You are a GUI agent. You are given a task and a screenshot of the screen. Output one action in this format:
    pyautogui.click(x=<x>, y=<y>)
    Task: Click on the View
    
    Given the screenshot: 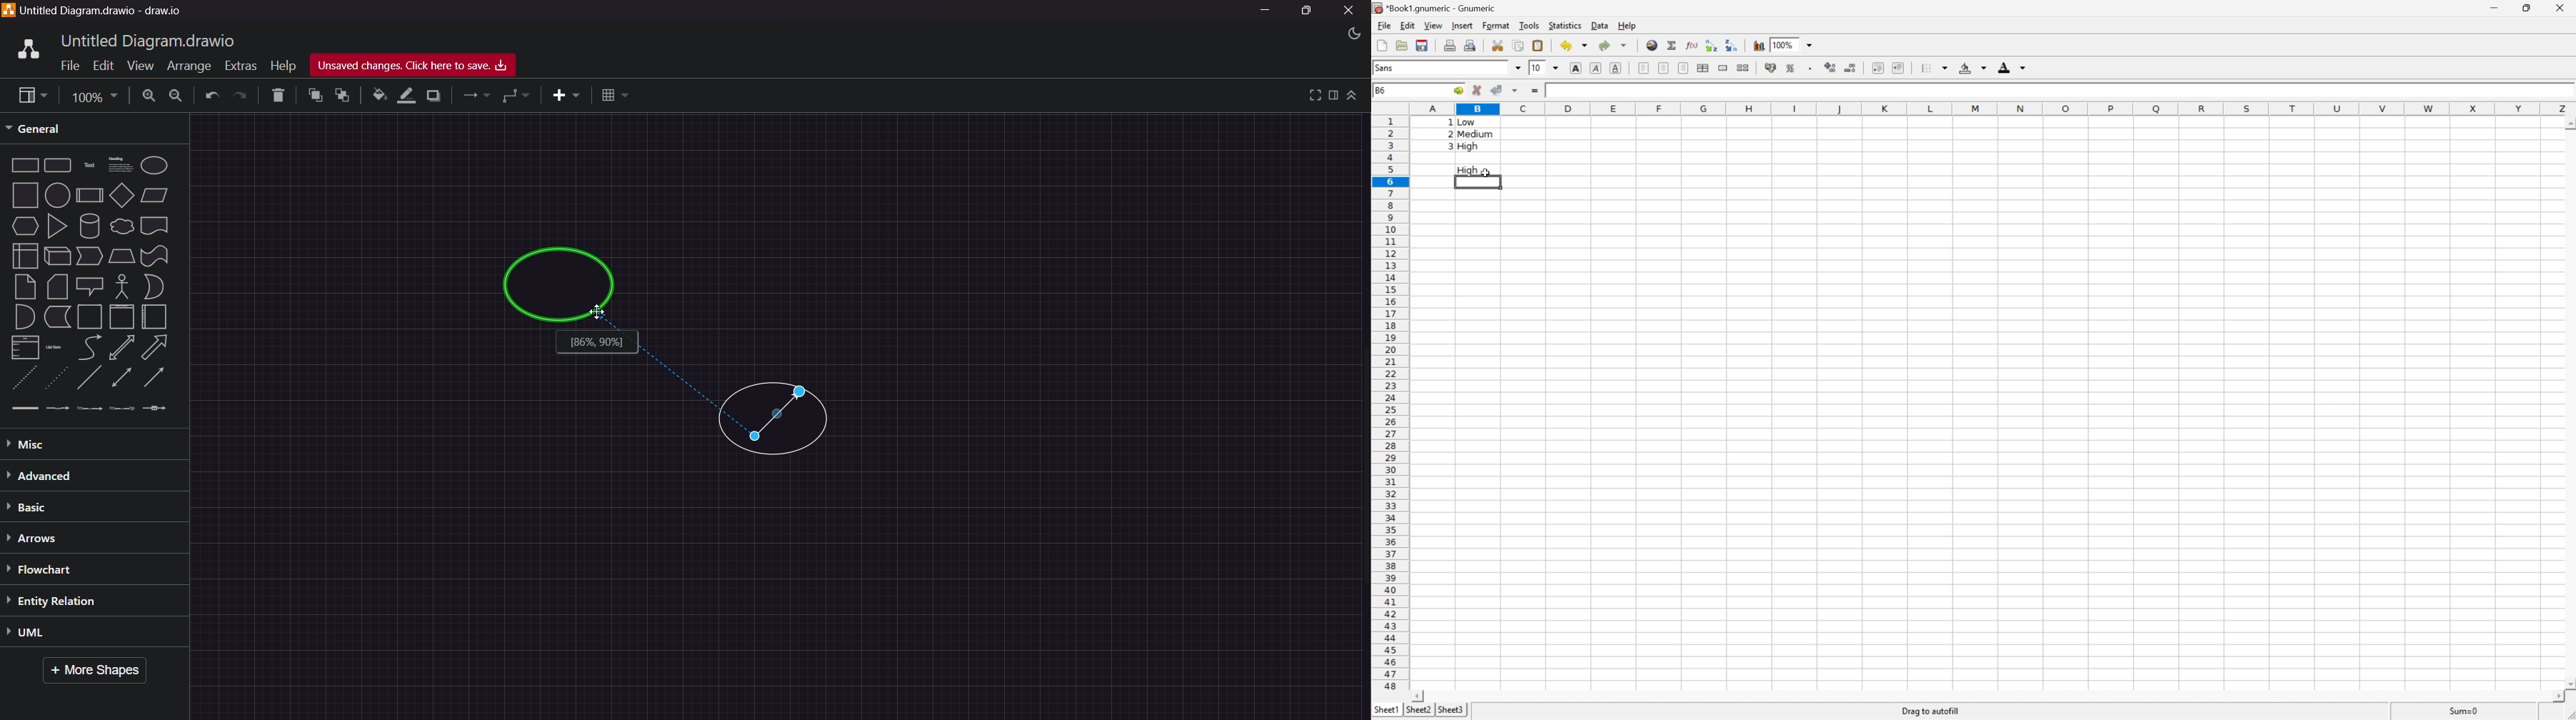 What is the action you would take?
    pyautogui.click(x=1432, y=24)
    